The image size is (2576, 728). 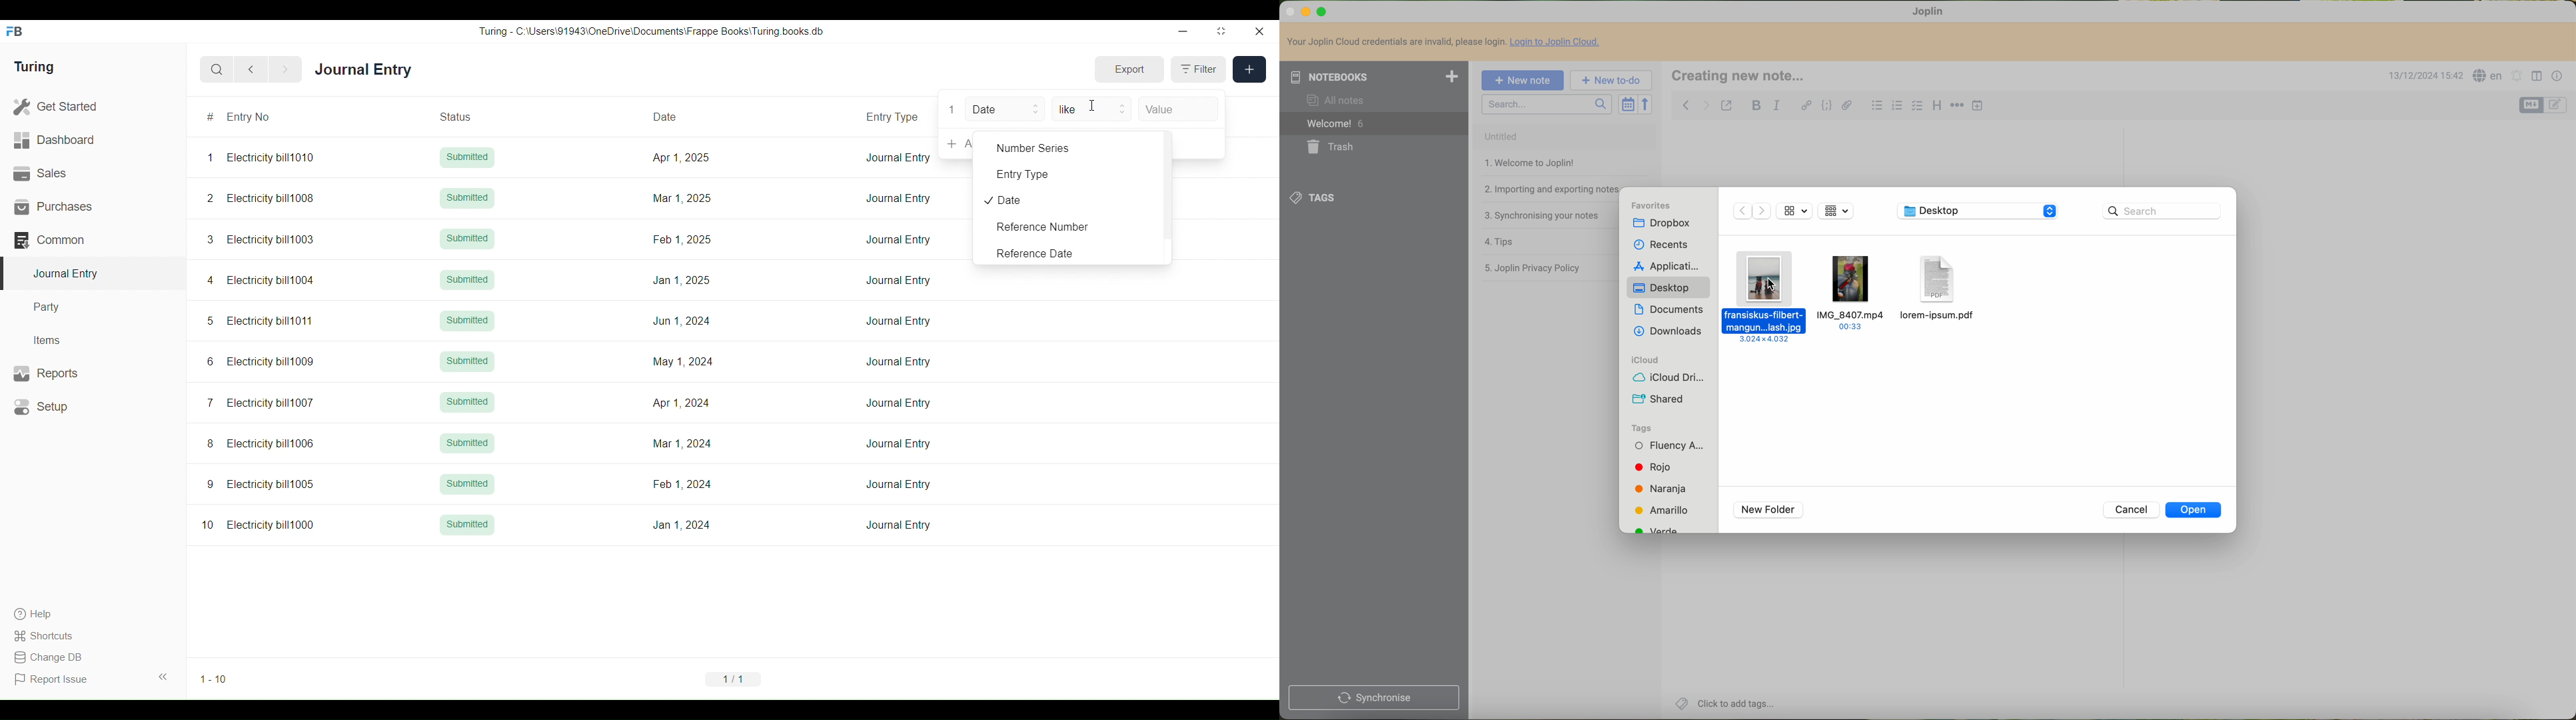 I want to click on Journal Entry, so click(x=898, y=199).